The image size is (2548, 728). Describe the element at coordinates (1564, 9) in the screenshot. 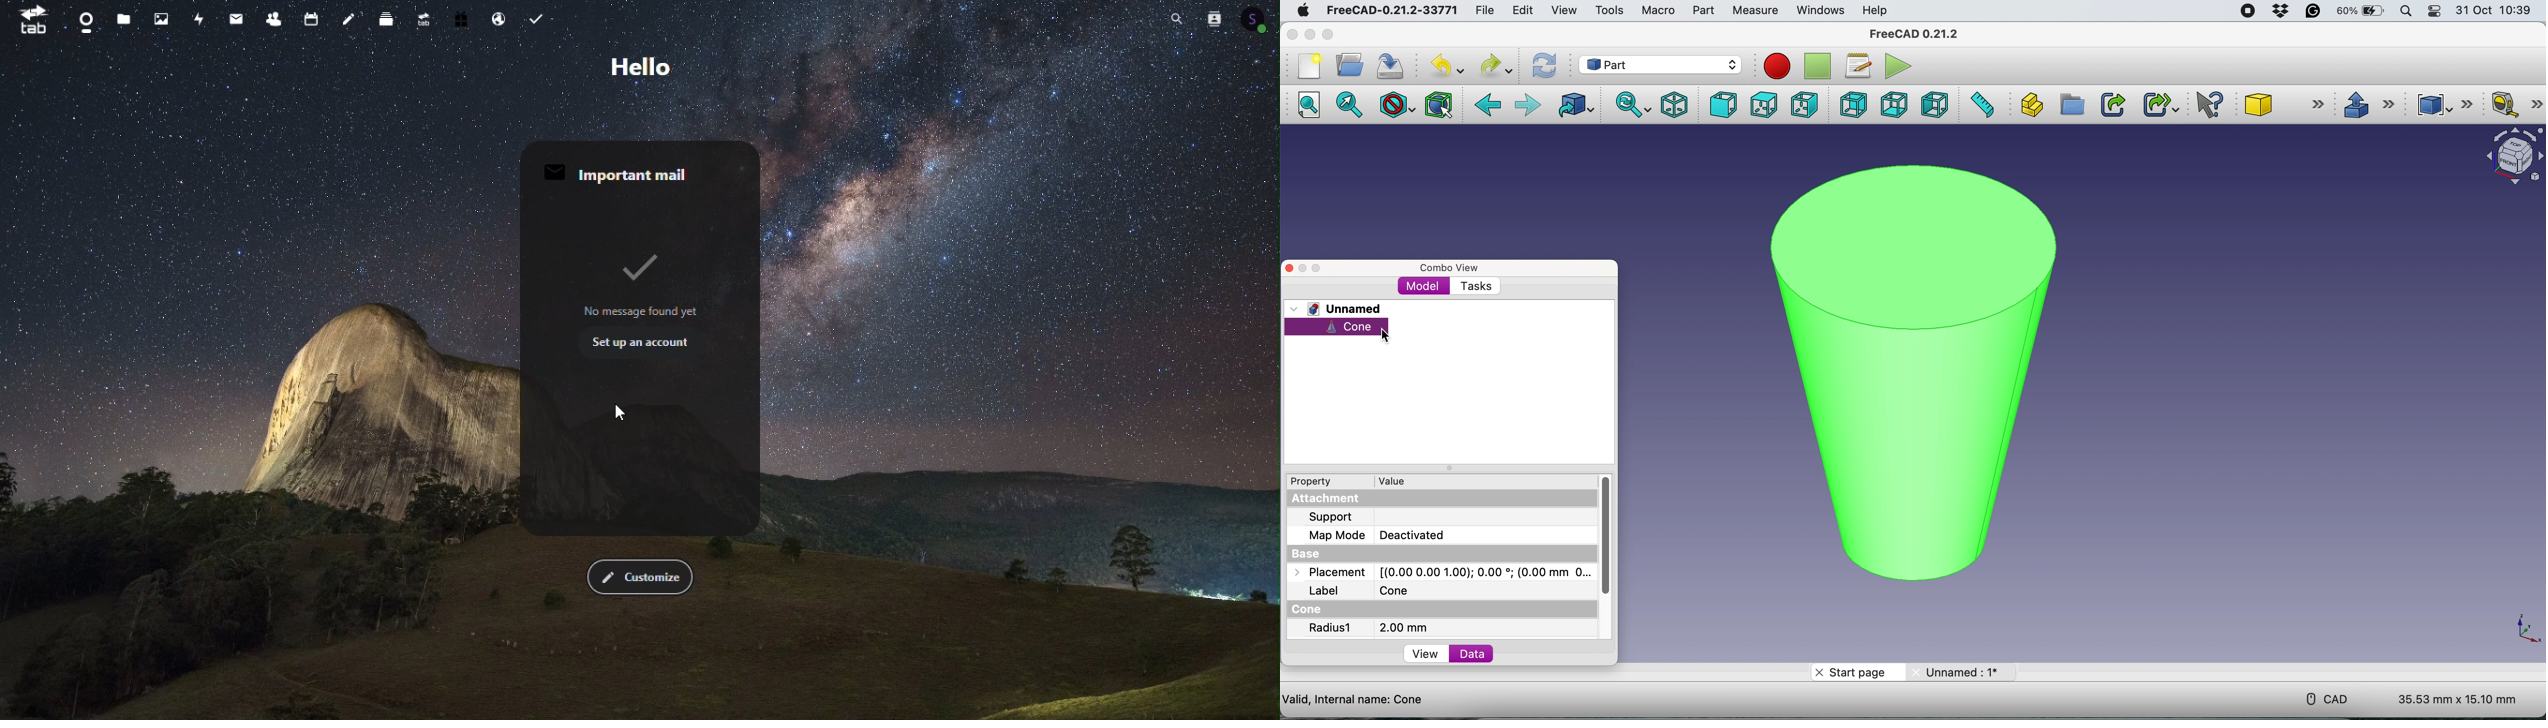

I see `view` at that location.